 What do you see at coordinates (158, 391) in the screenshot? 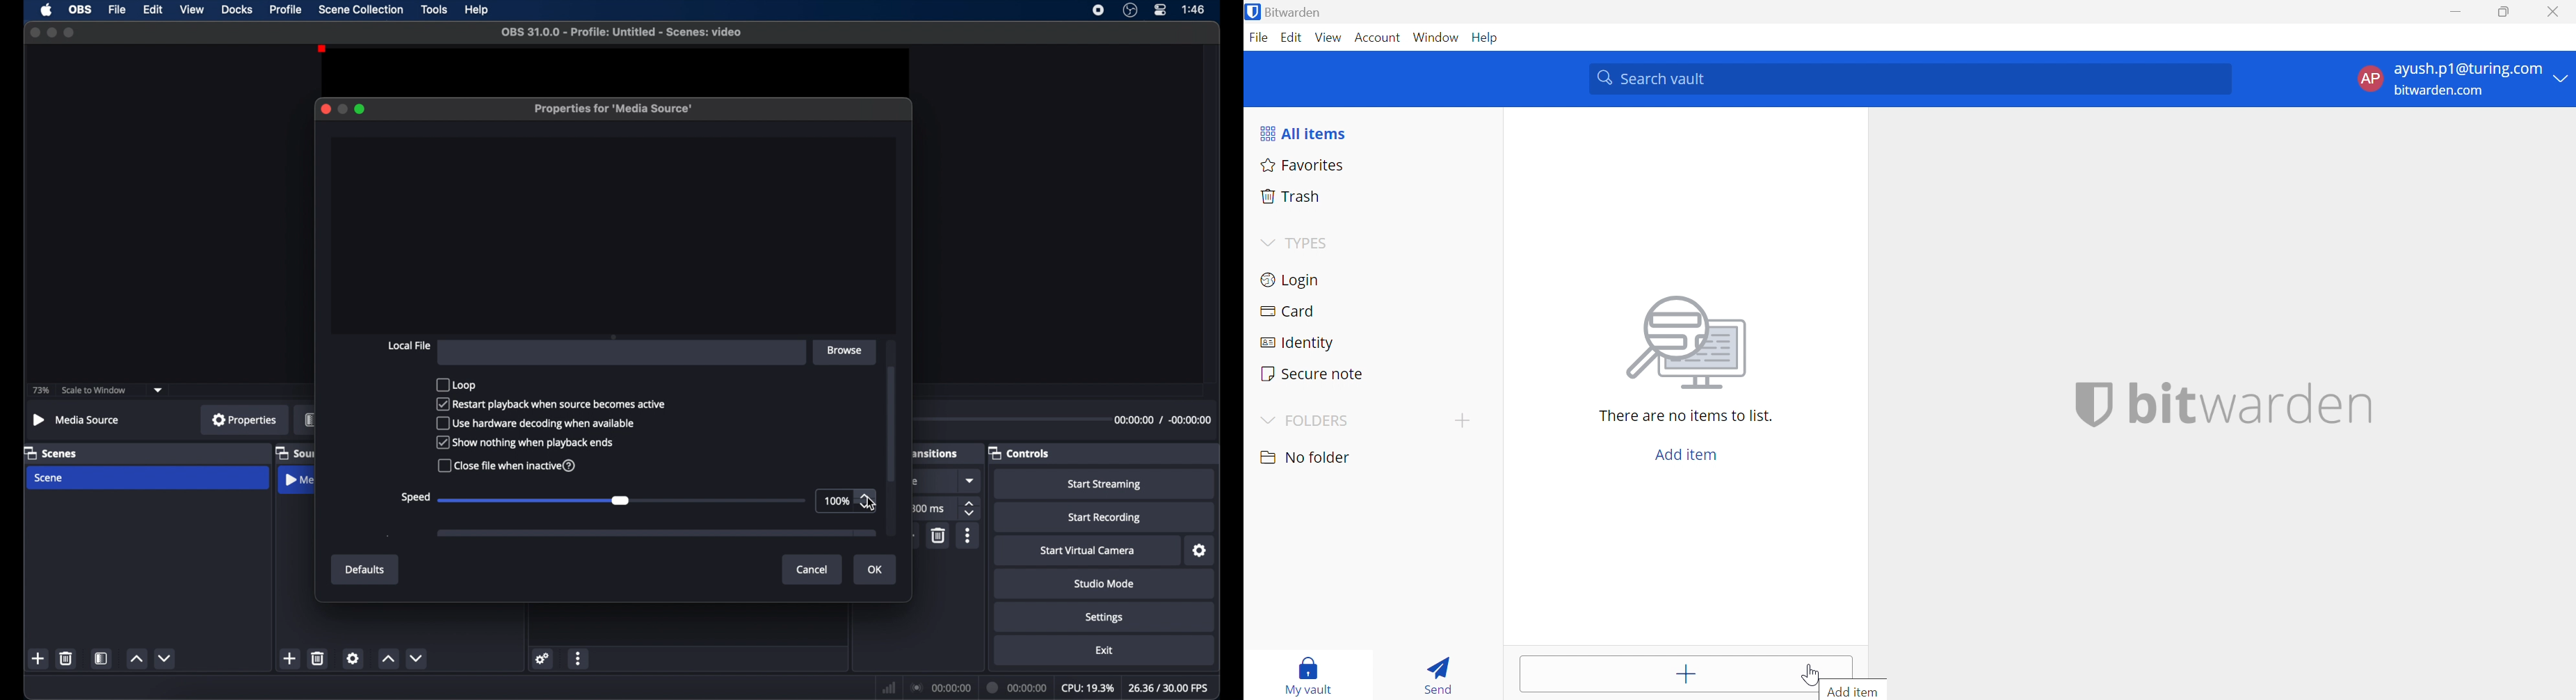
I see `dropdown` at bounding box center [158, 391].